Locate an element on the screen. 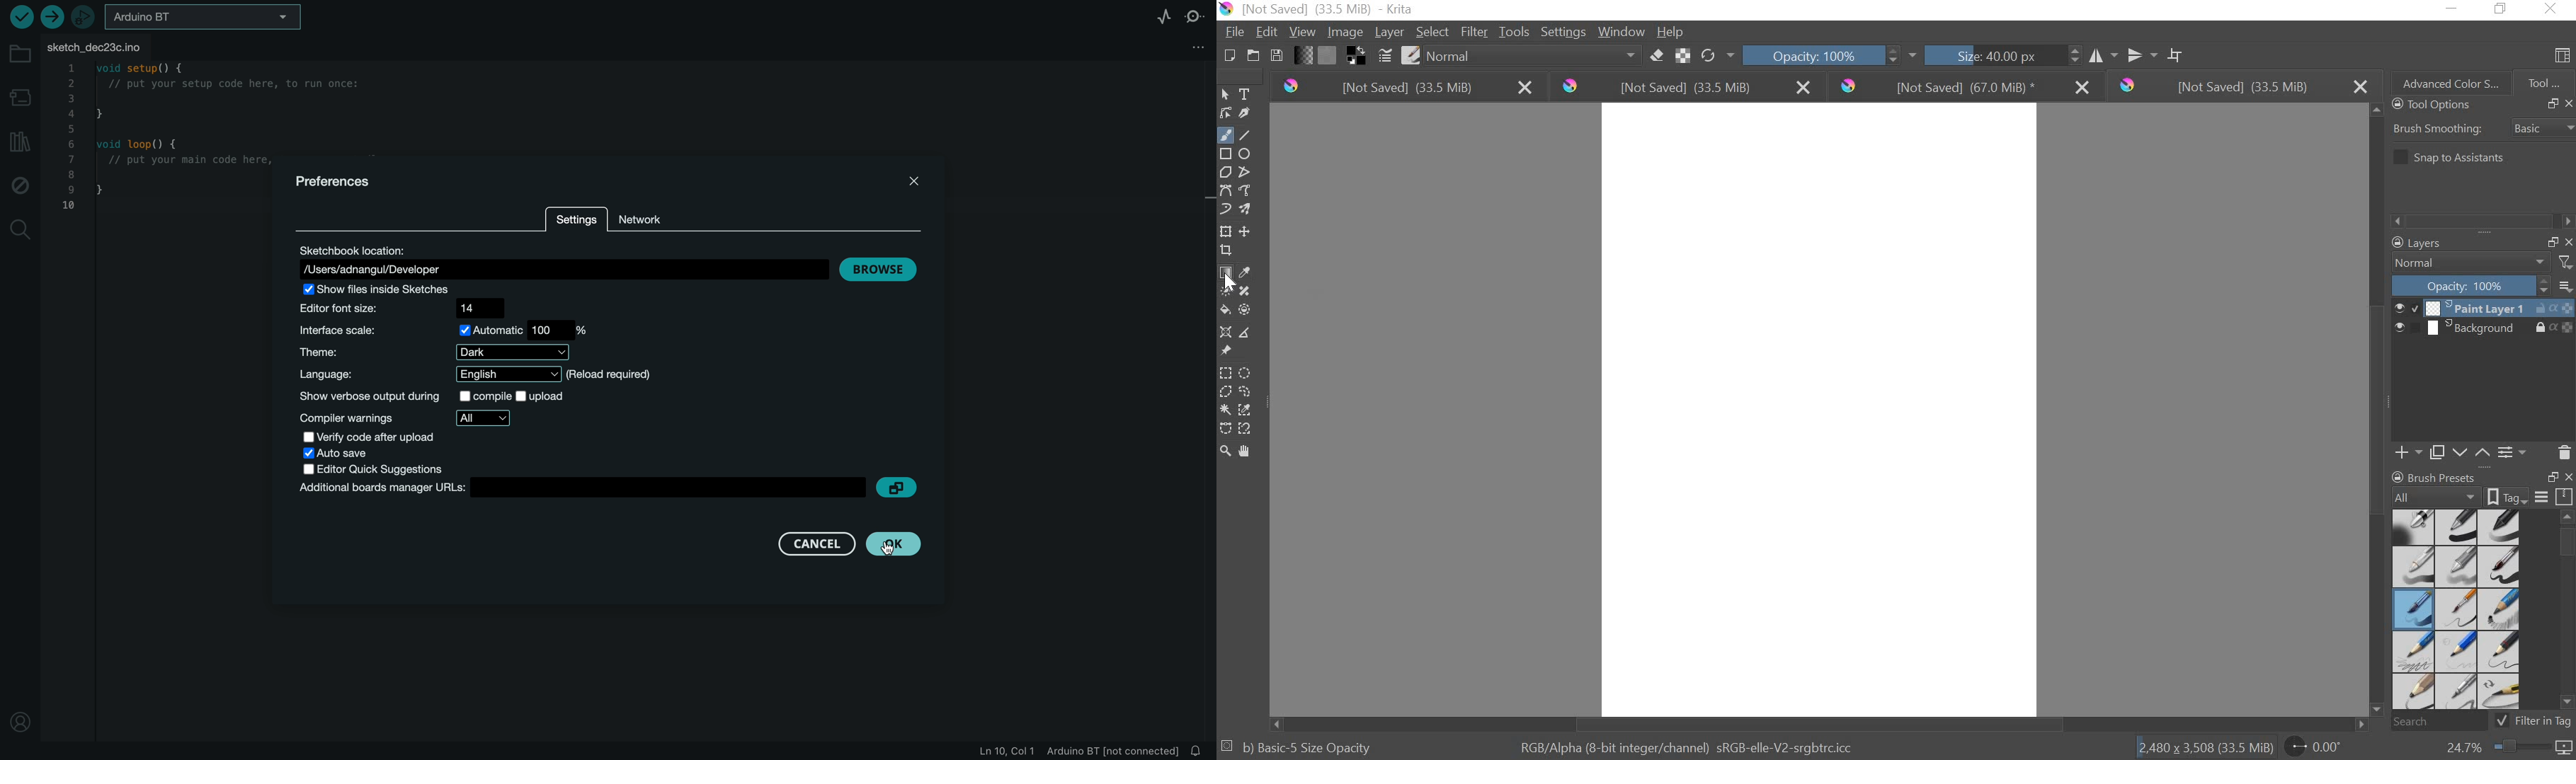 This screenshot has height=784, width=2576. BACKGROUND is located at coordinates (2483, 330).